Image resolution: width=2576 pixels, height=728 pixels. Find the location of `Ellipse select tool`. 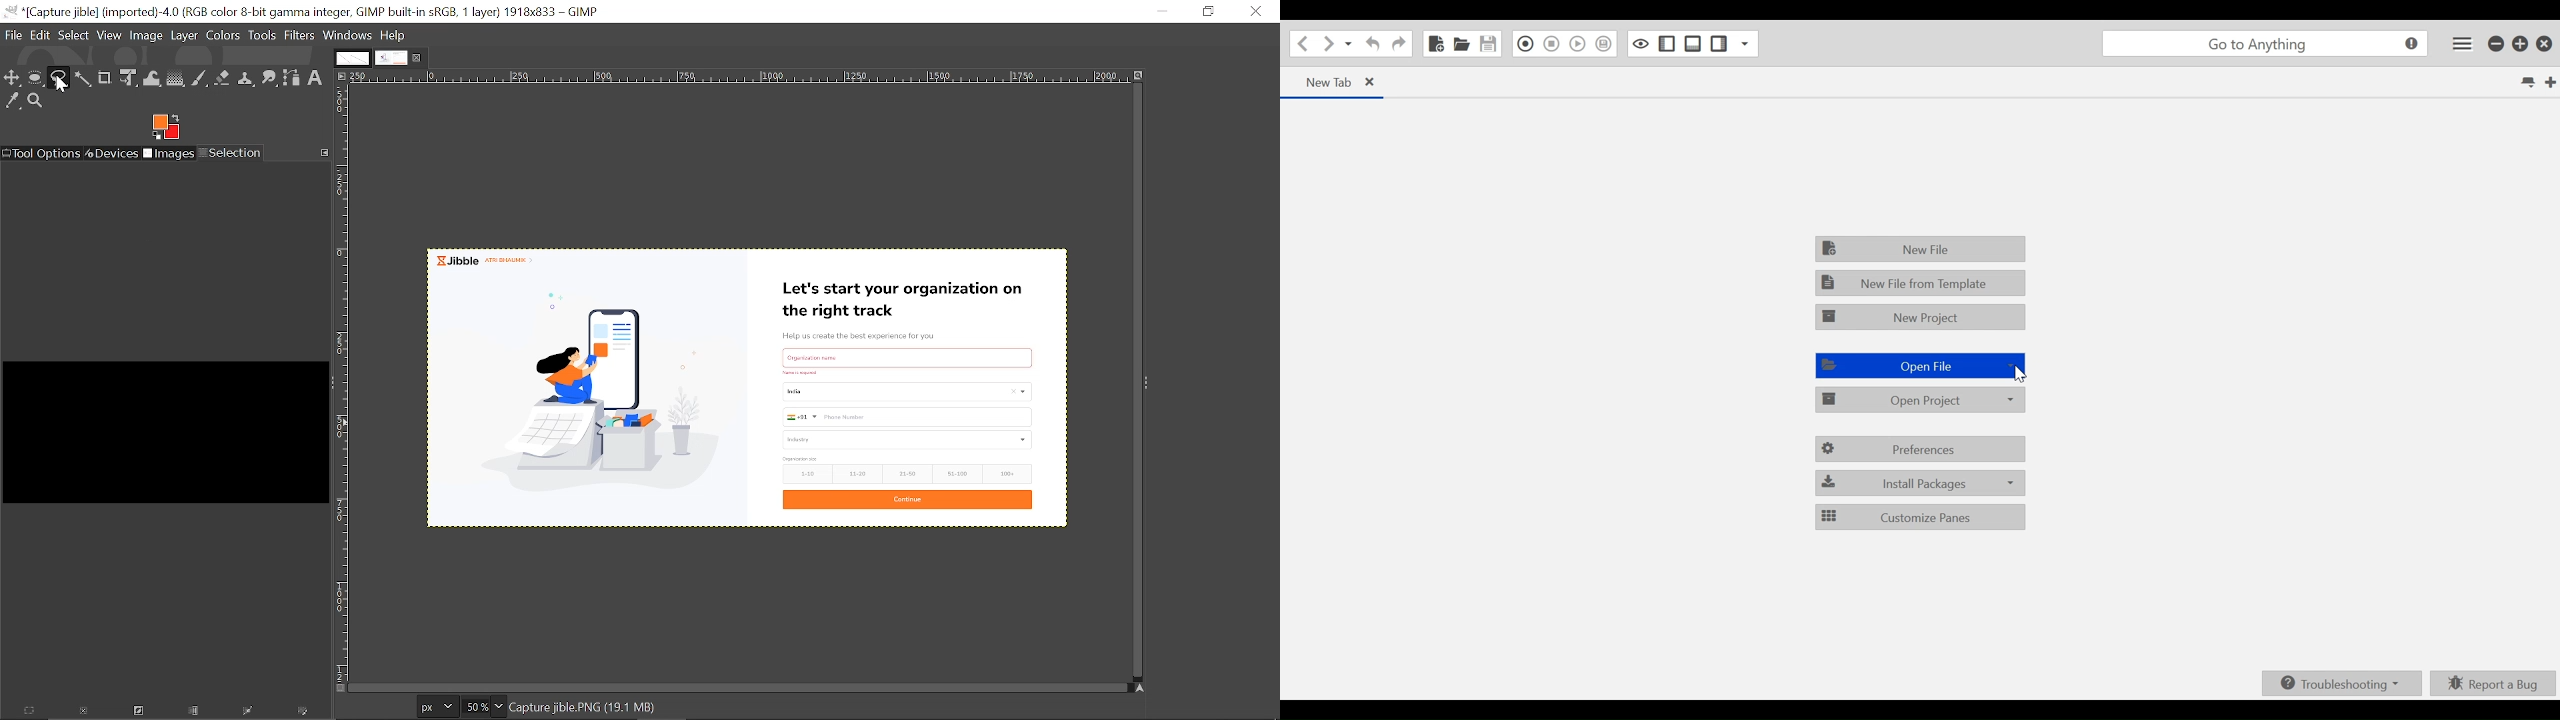

Ellipse select tool is located at coordinates (36, 79).